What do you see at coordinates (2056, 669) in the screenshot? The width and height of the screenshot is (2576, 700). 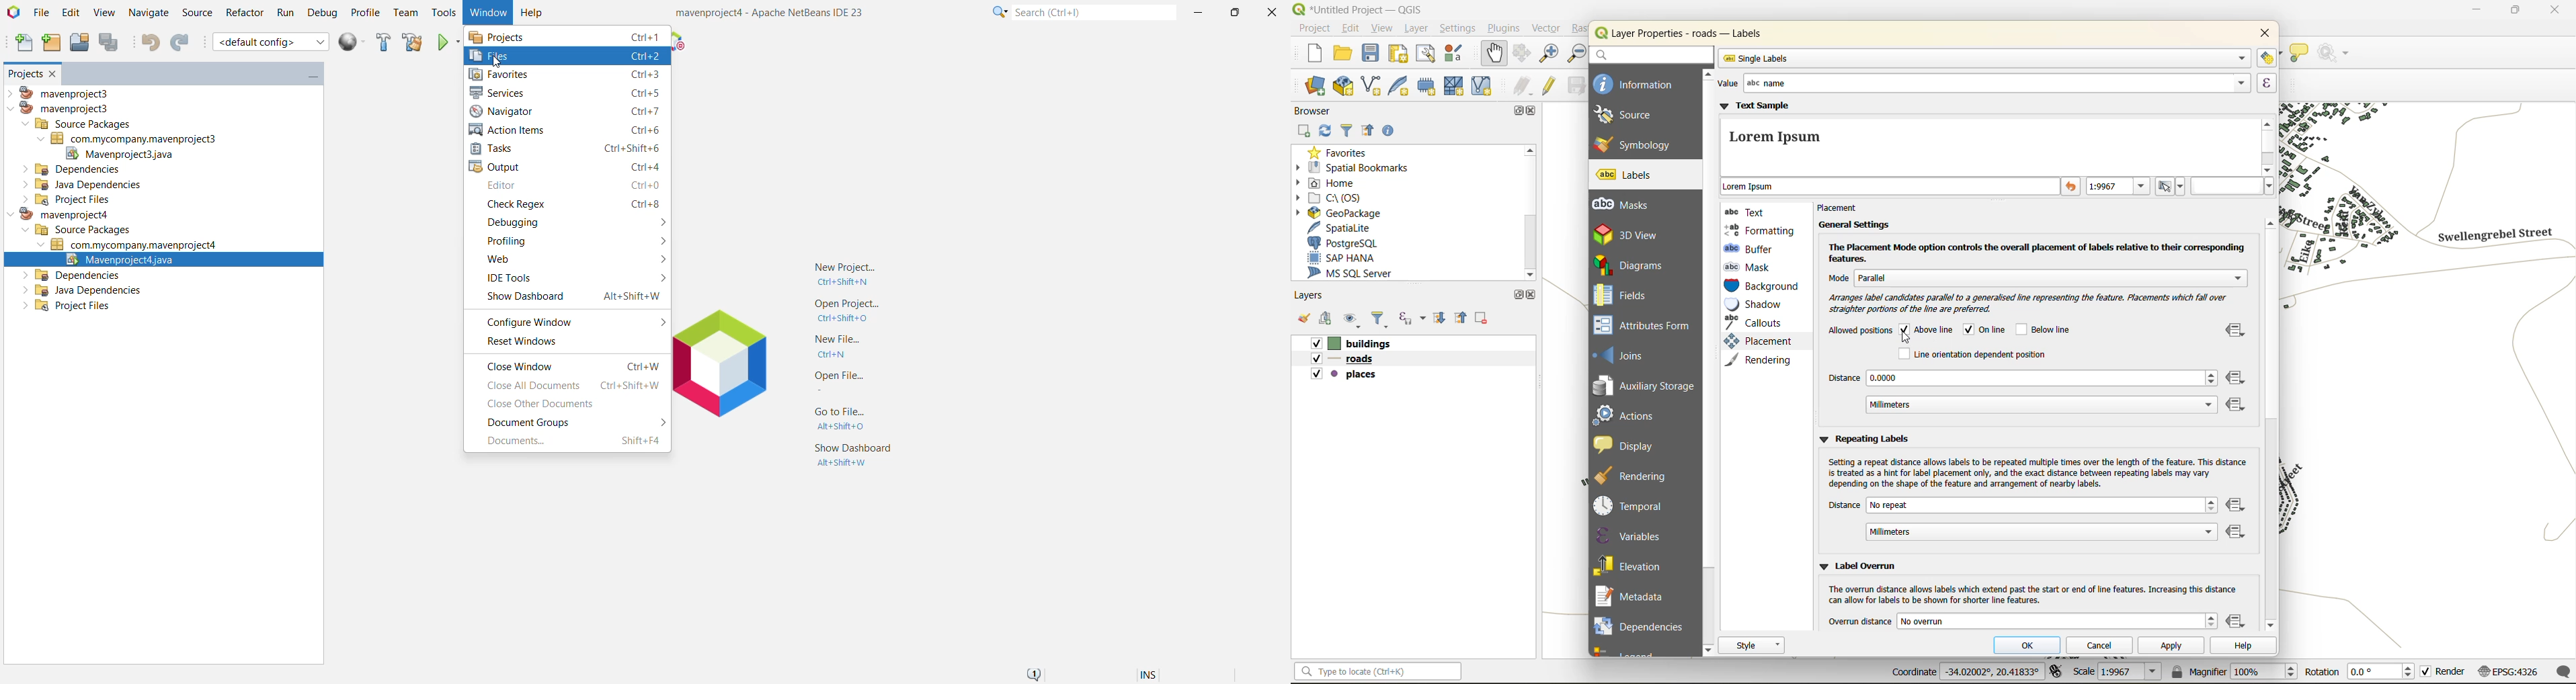 I see `toggle extents` at bounding box center [2056, 669].